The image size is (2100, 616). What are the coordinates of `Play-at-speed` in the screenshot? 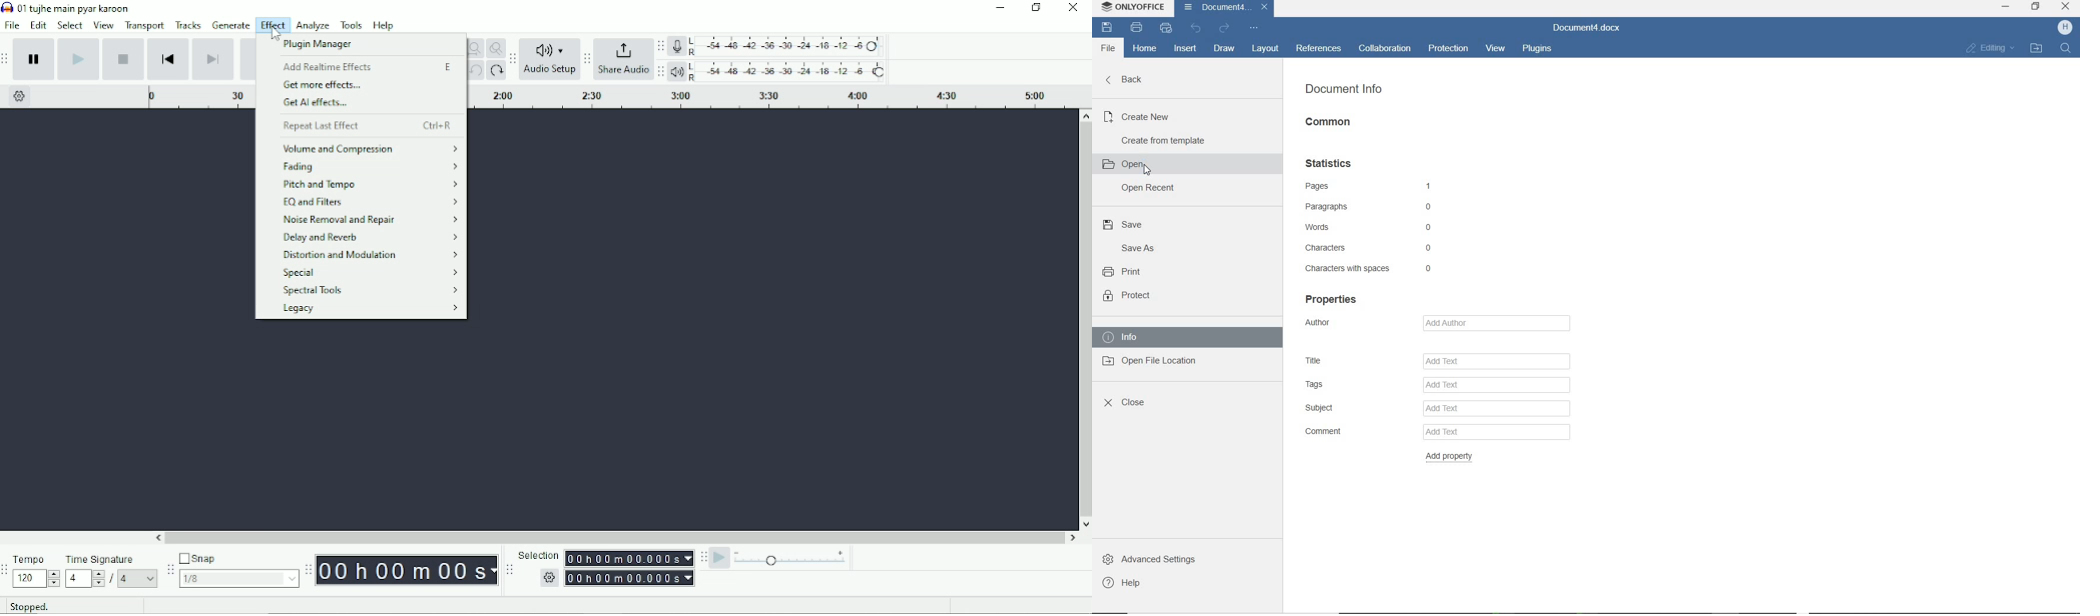 It's located at (720, 559).